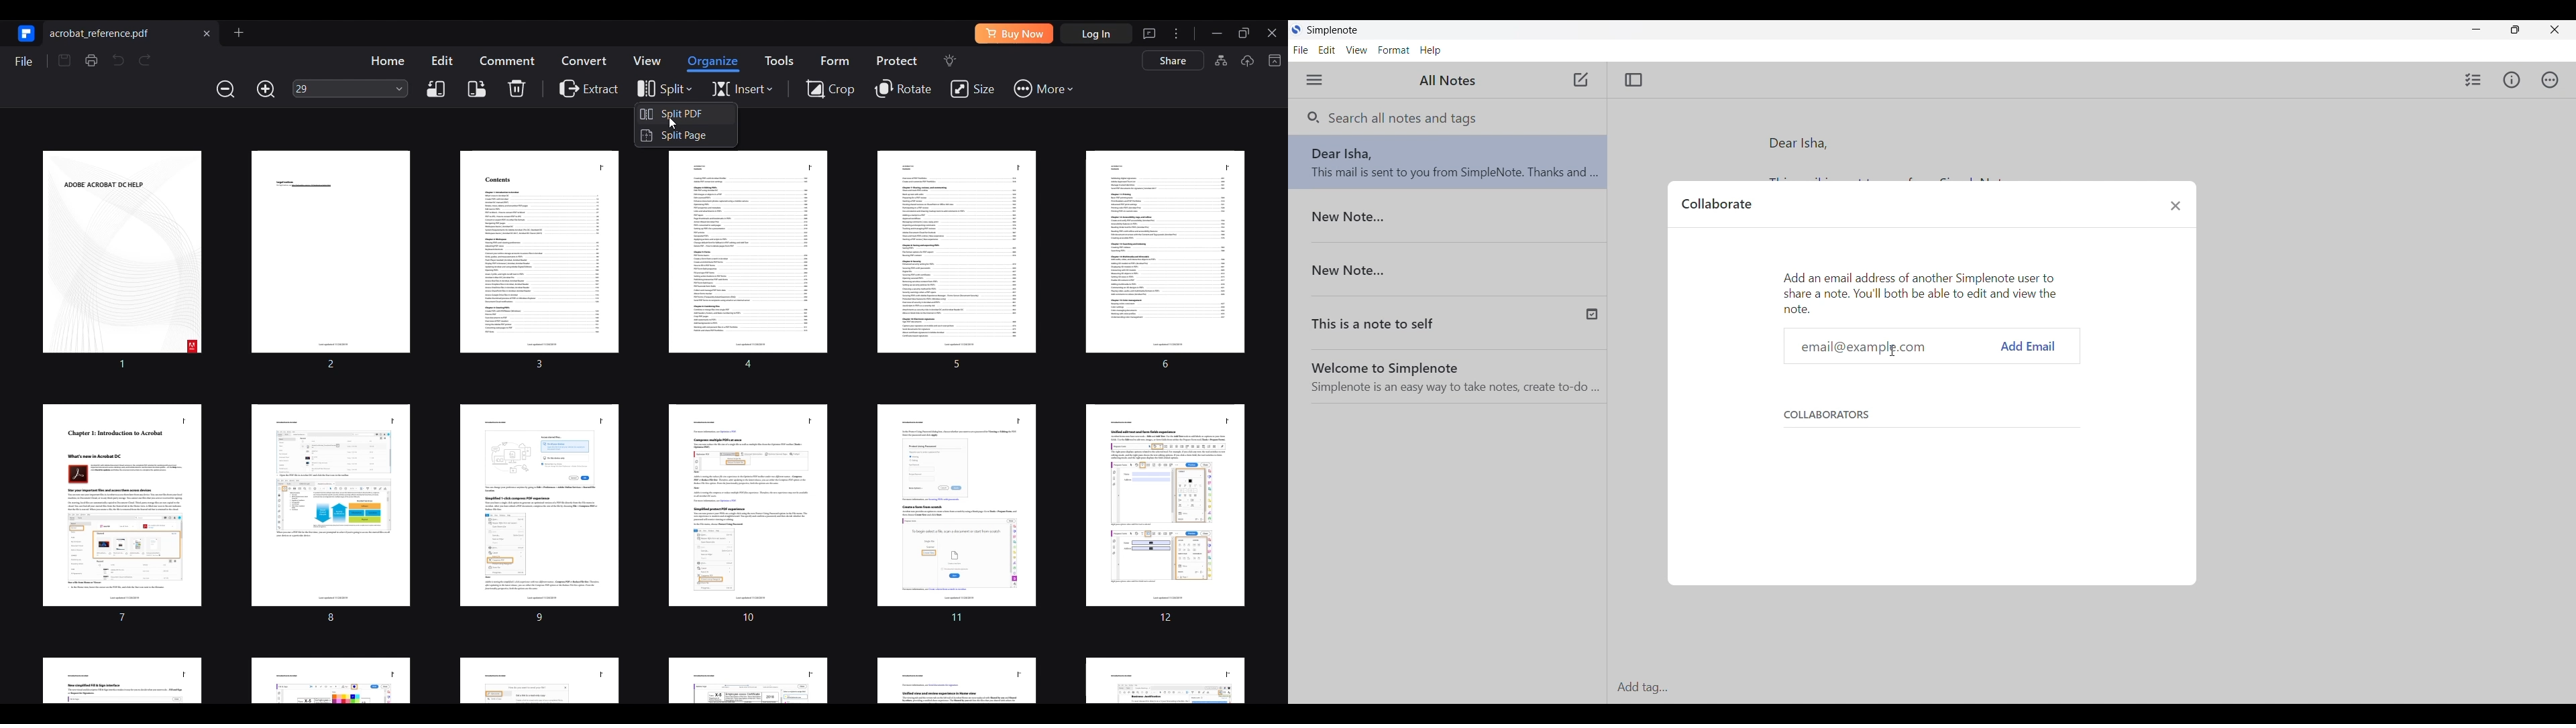 The height and width of the screenshot is (728, 2576). What do you see at coordinates (1890, 346) in the screenshot?
I see `Click to type in or paste email ID ` at bounding box center [1890, 346].